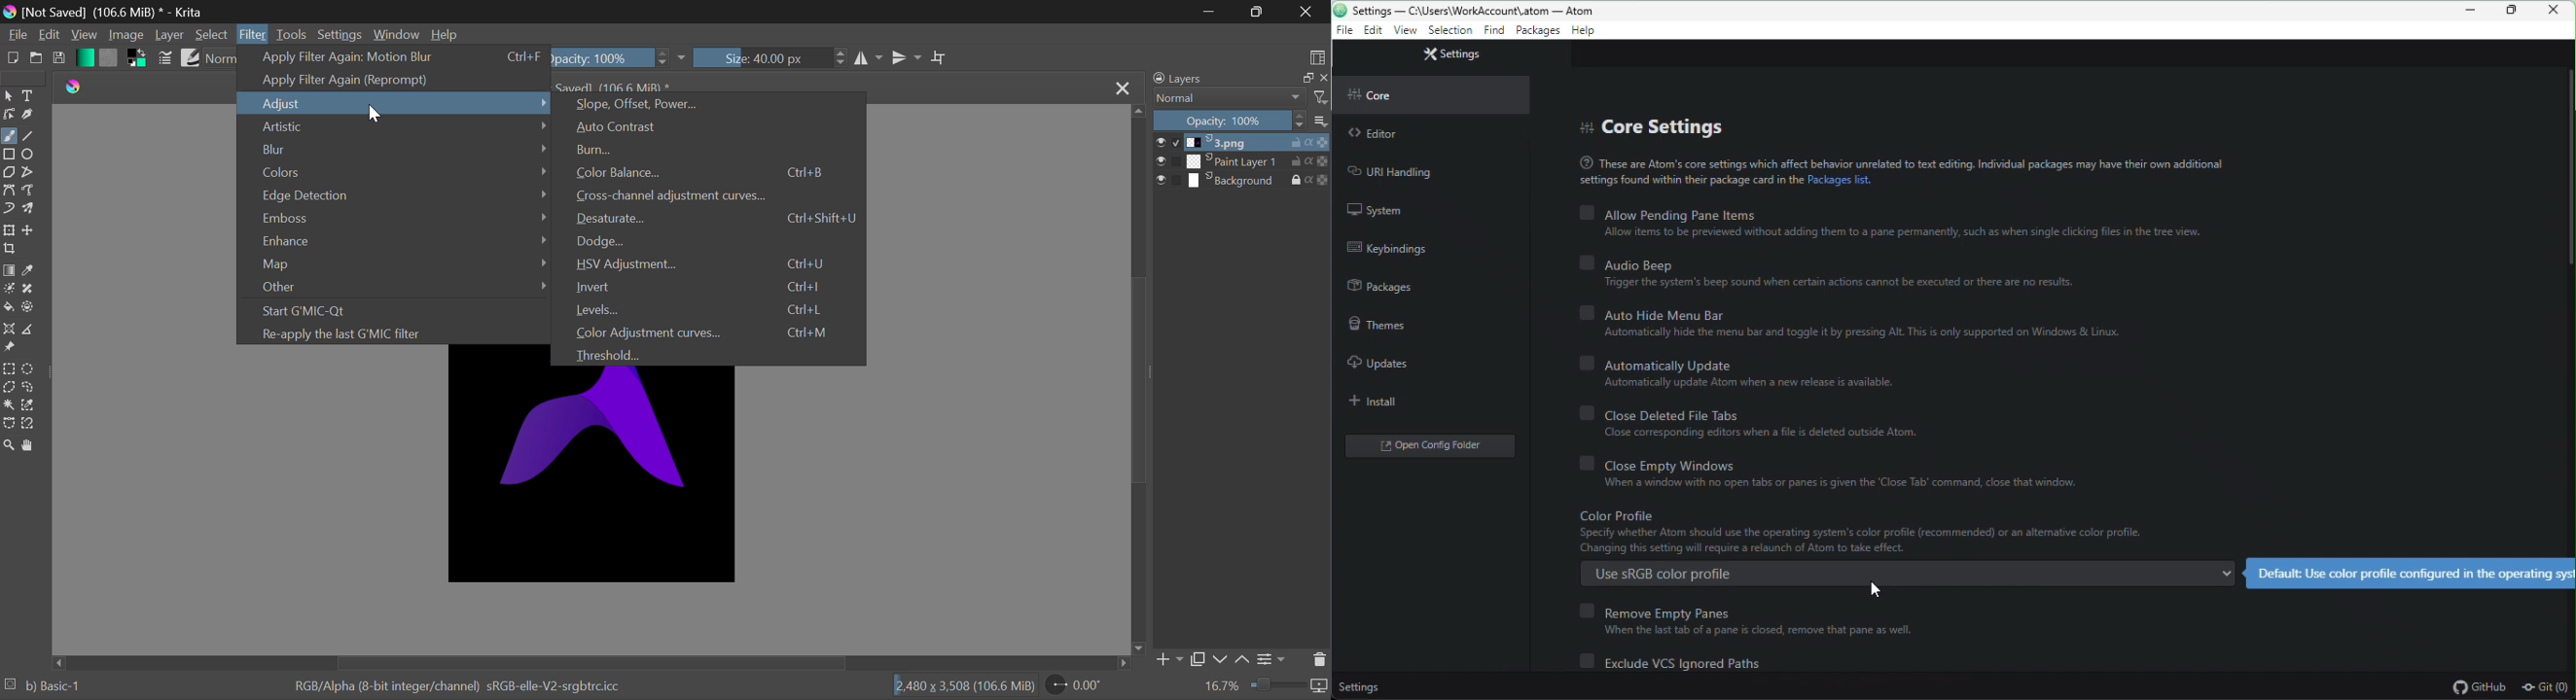  I want to click on Rectangle Selection, so click(8, 369).